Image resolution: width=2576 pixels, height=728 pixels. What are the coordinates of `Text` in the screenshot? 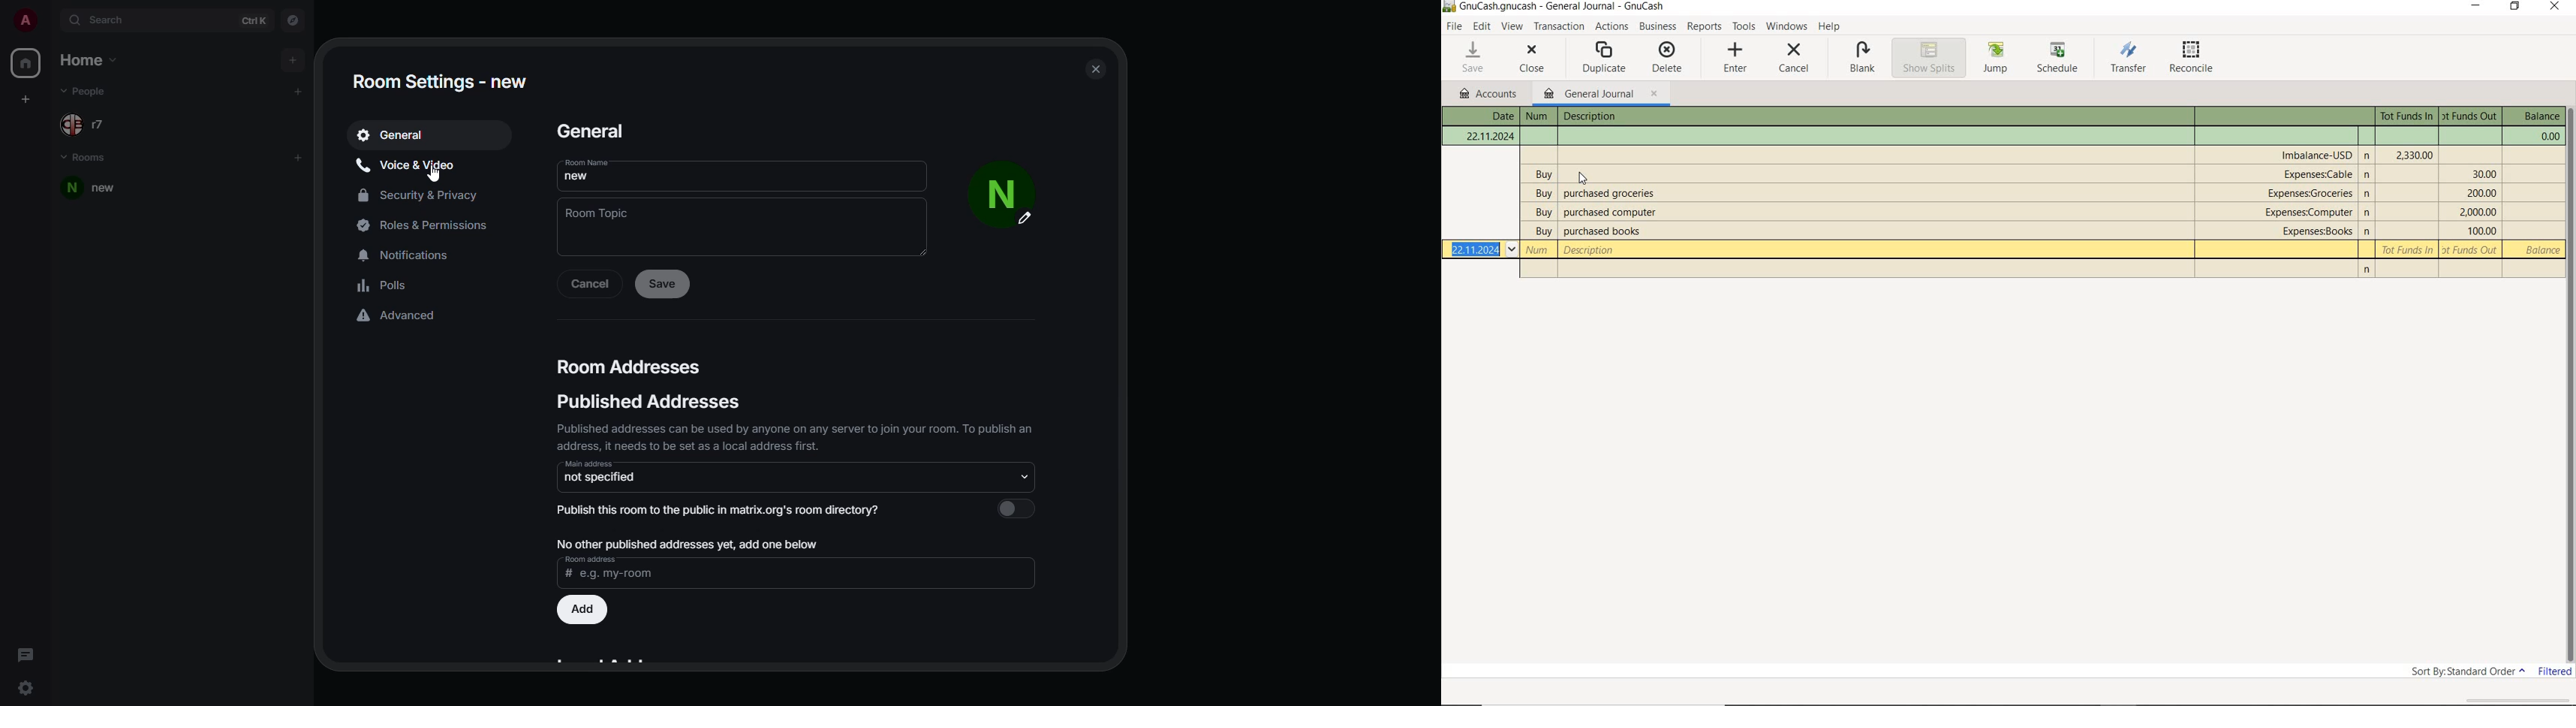 It's located at (1638, 116).